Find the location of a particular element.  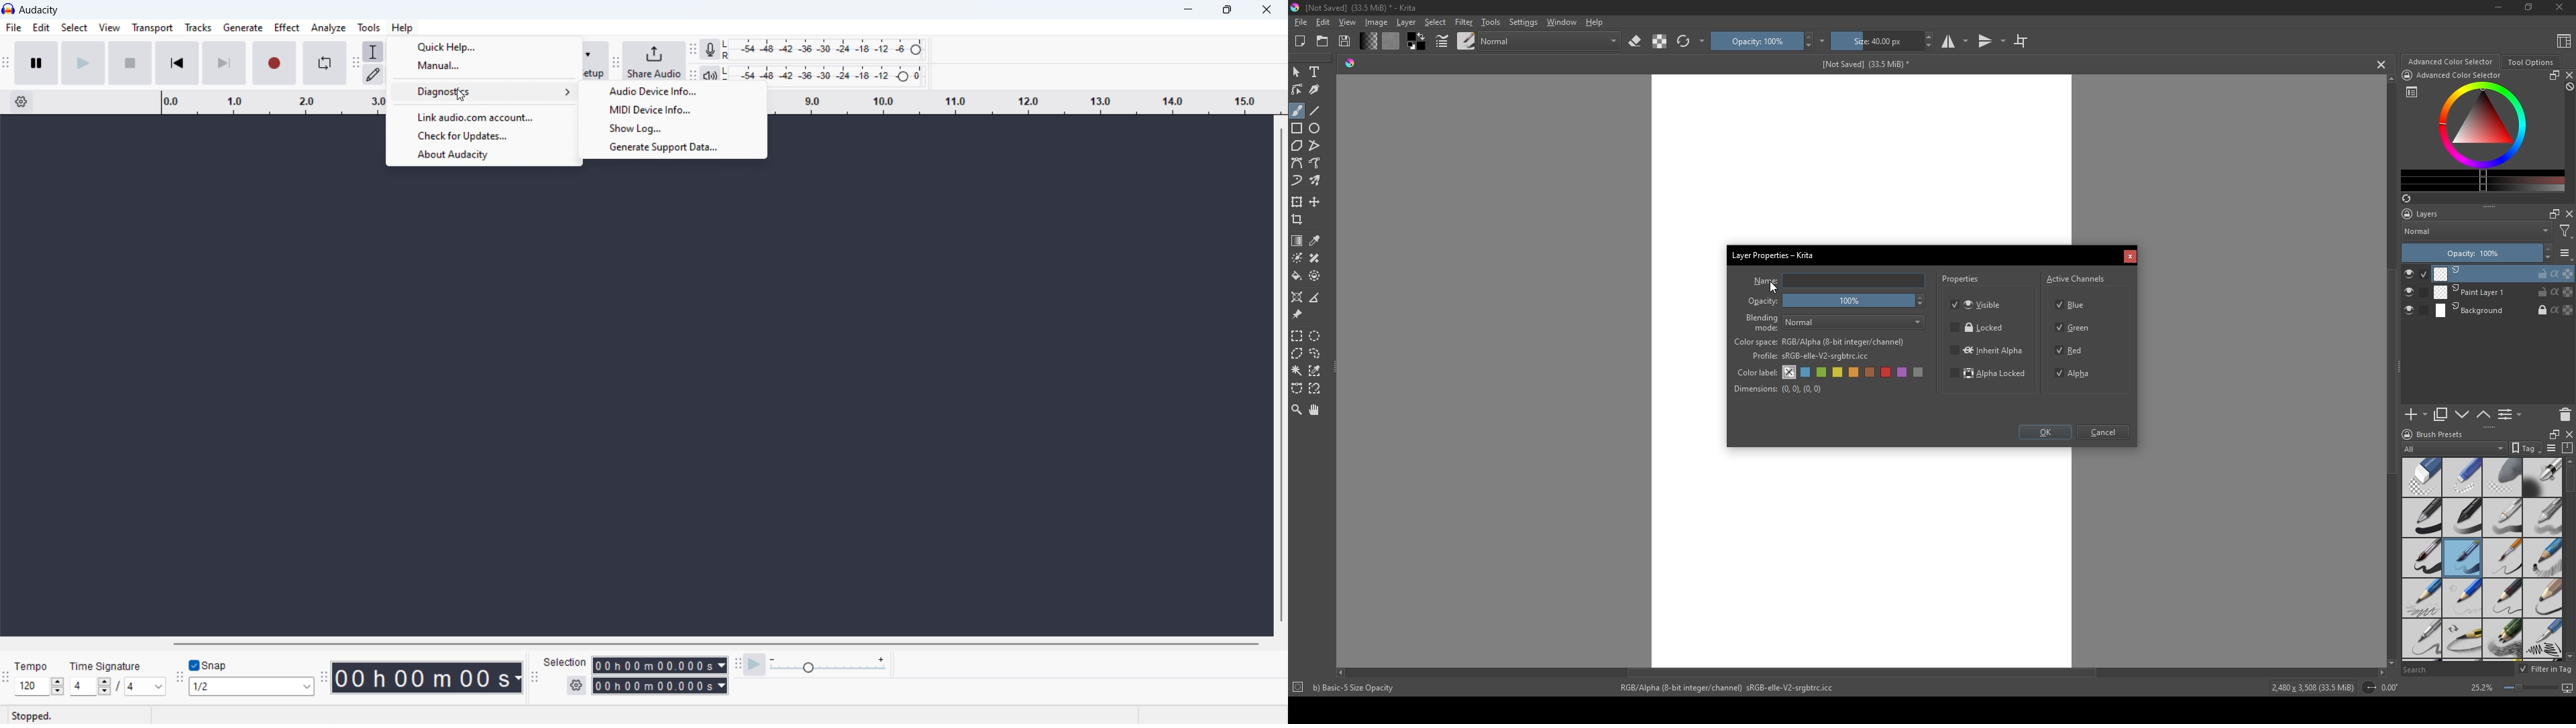

timestamp is located at coordinates (426, 677).